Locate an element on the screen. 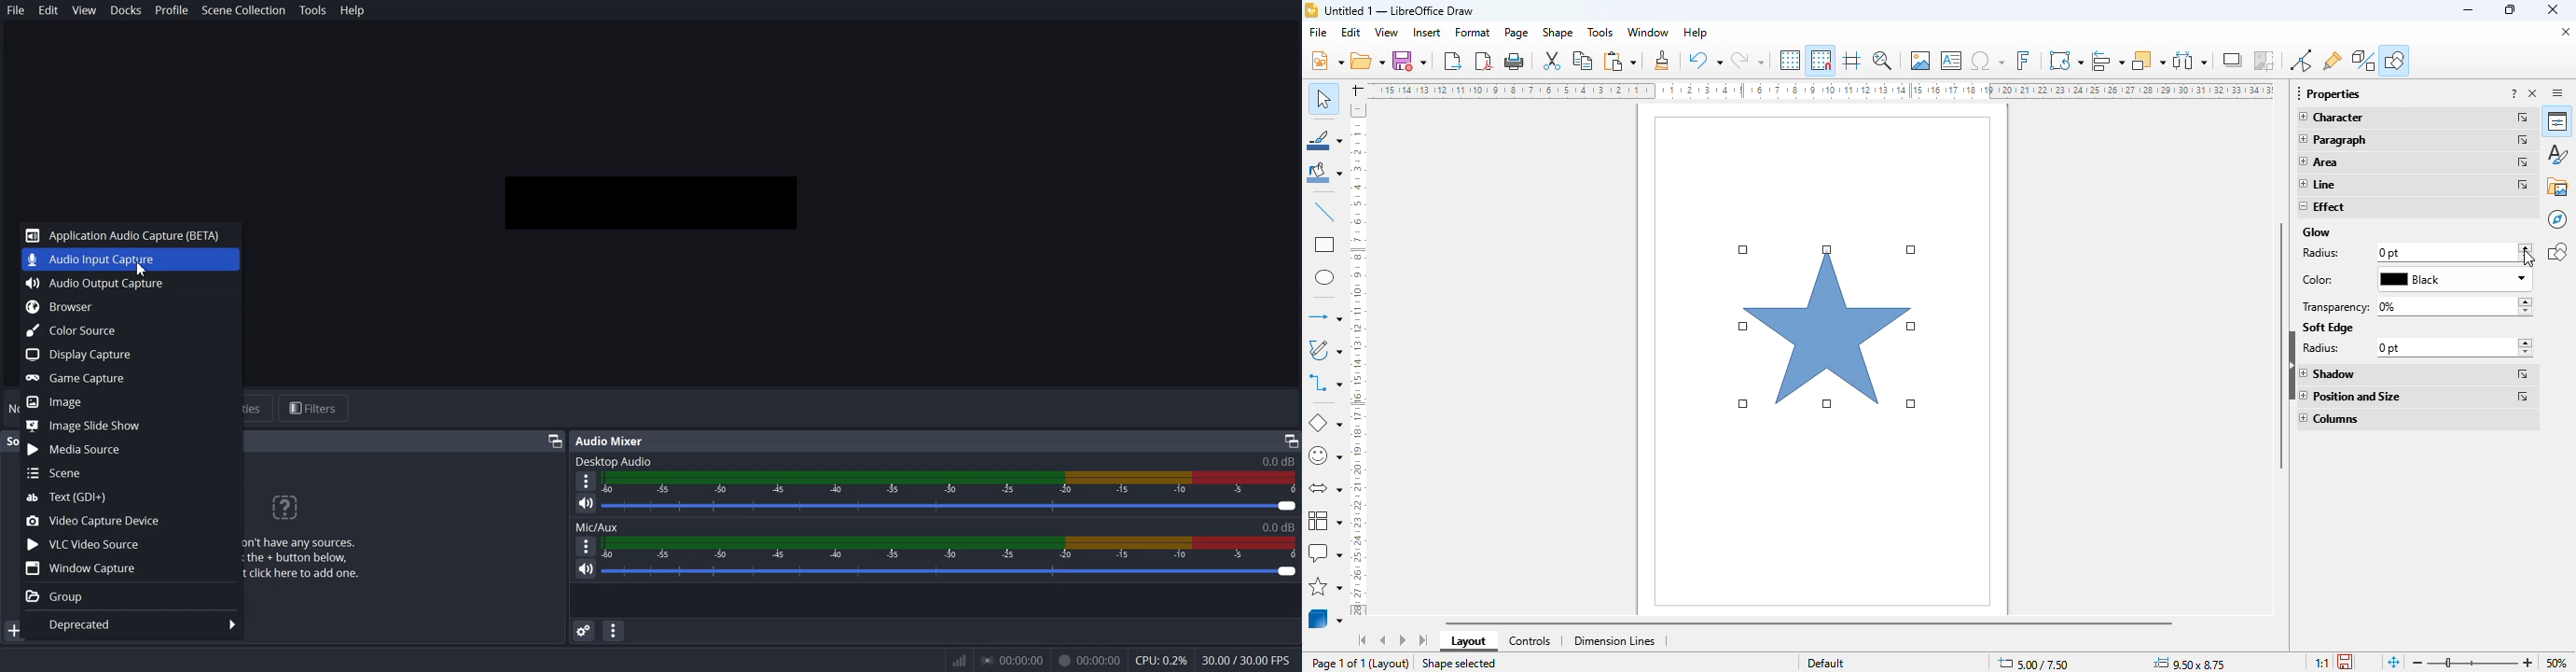 The image size is (2576, 672). transparency is located at coordinates (2334, 306).